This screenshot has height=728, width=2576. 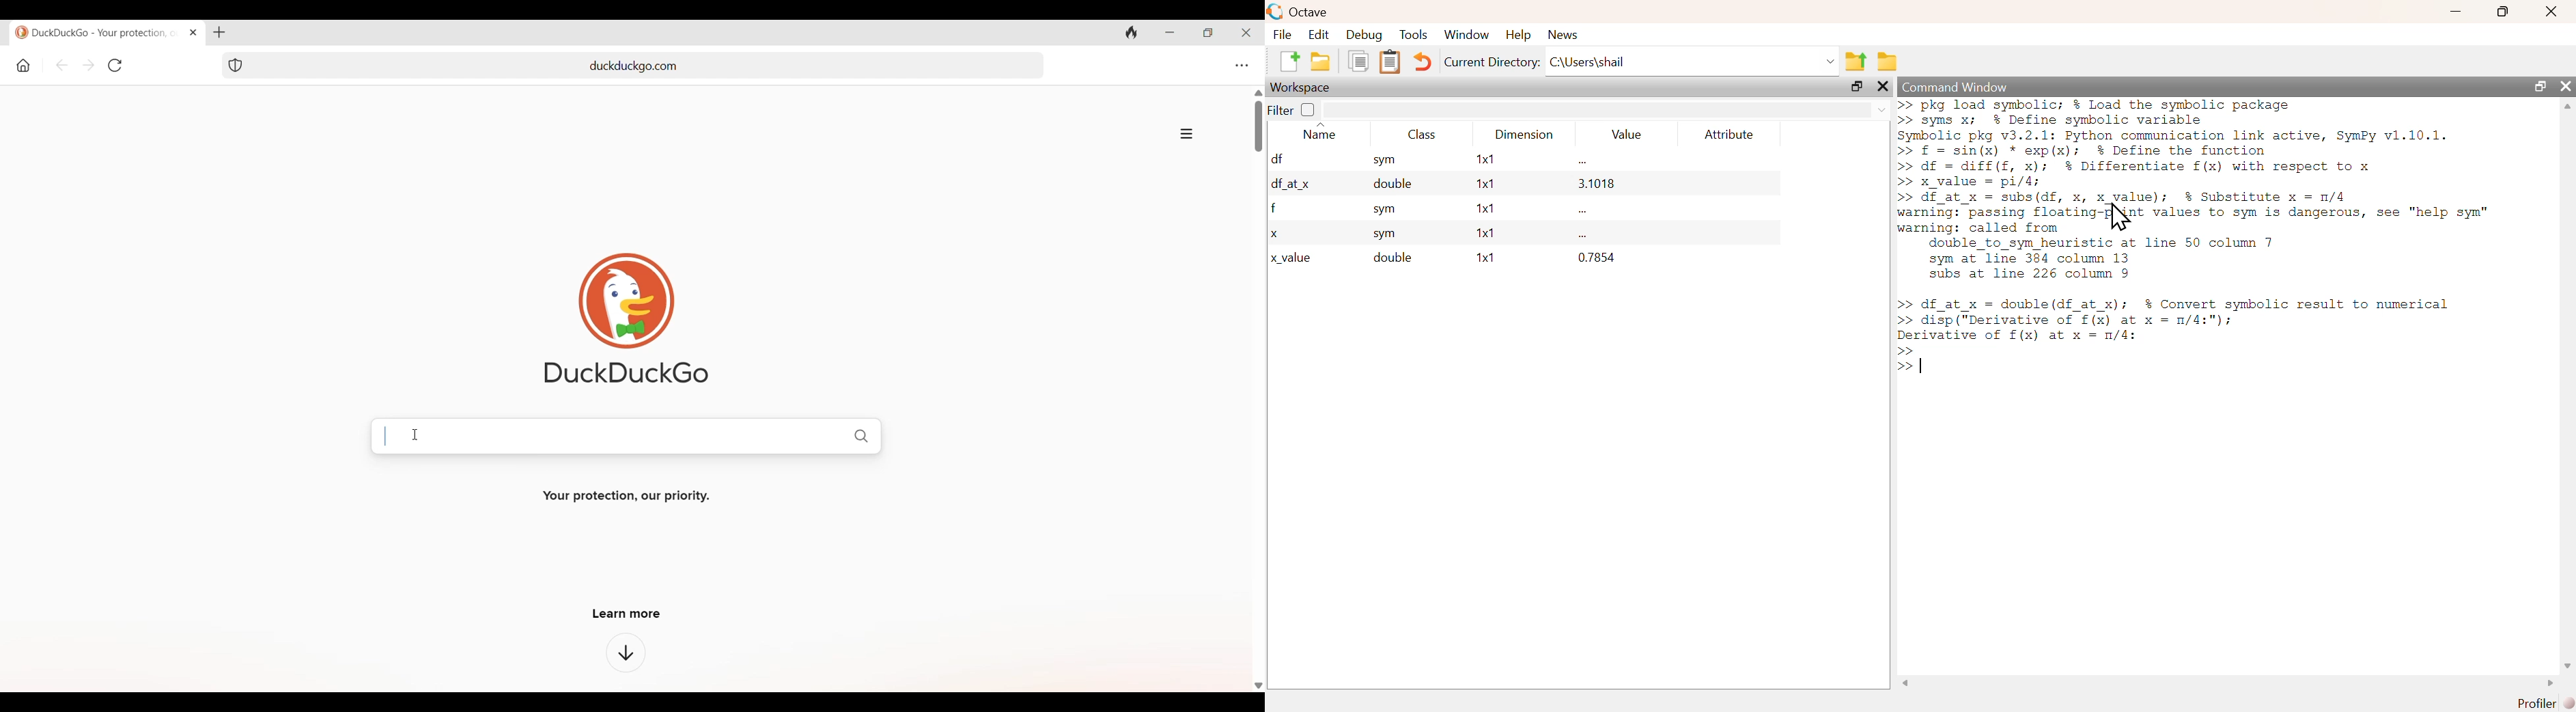 What do you see at coordinates (1485, 161) in the screenshot?
I see `1x1` at bounding box center [1485, 161].